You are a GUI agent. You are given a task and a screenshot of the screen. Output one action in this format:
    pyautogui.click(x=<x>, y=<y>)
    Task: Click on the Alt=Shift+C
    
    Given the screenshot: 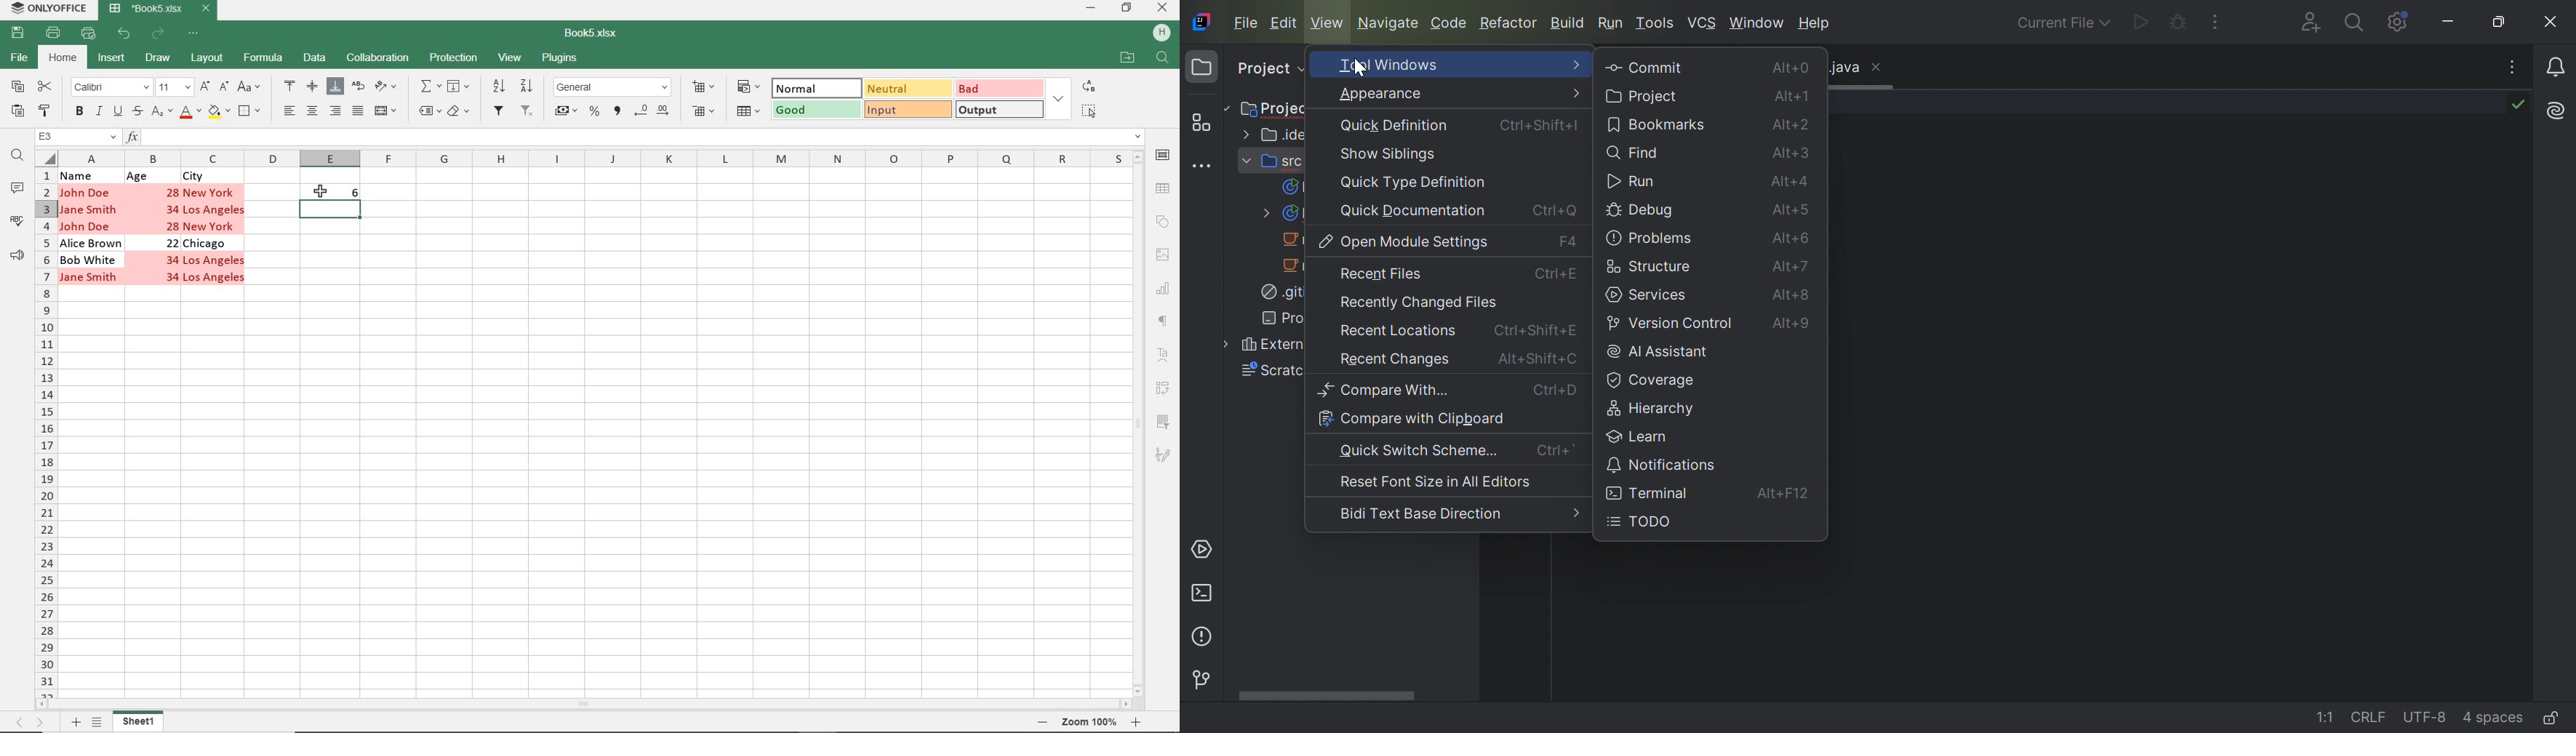 What is the action you would take?
    pyautogui.click(x=1537, y=358)
    